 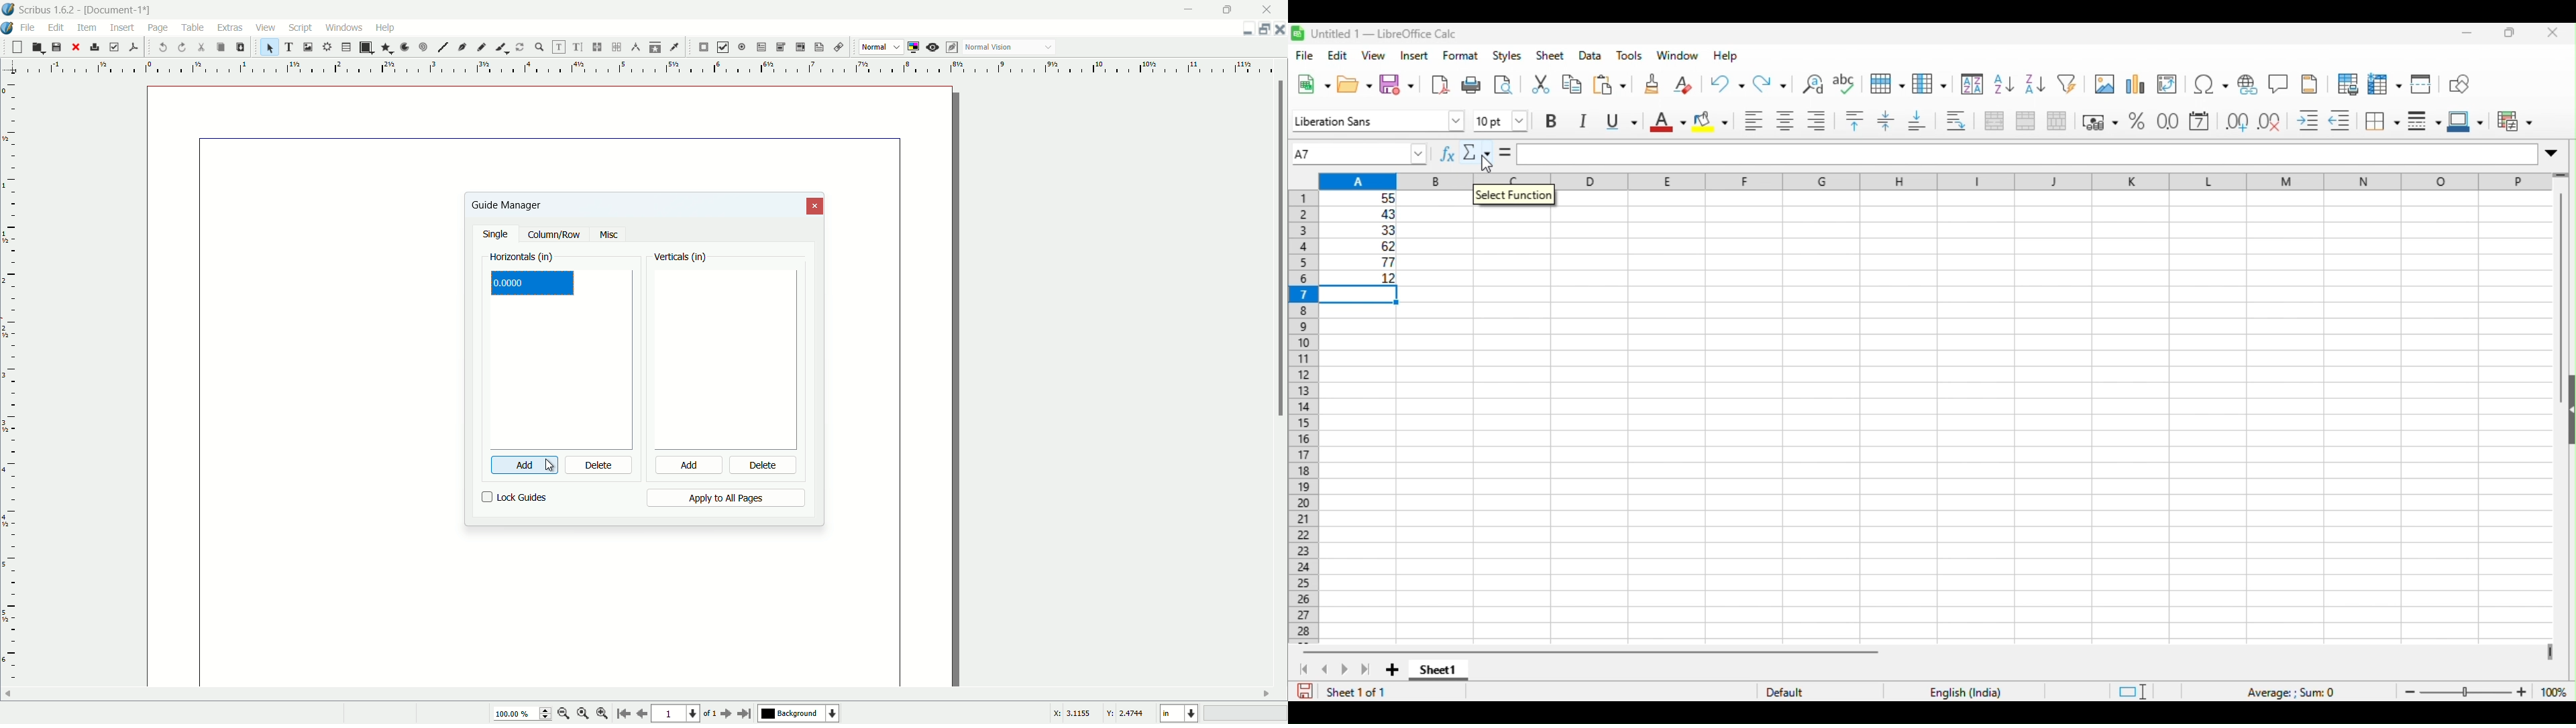 What do you see at coordinates (345, 27) in the screenshot?
I see `windows menu` at bounding box center [345, 27].